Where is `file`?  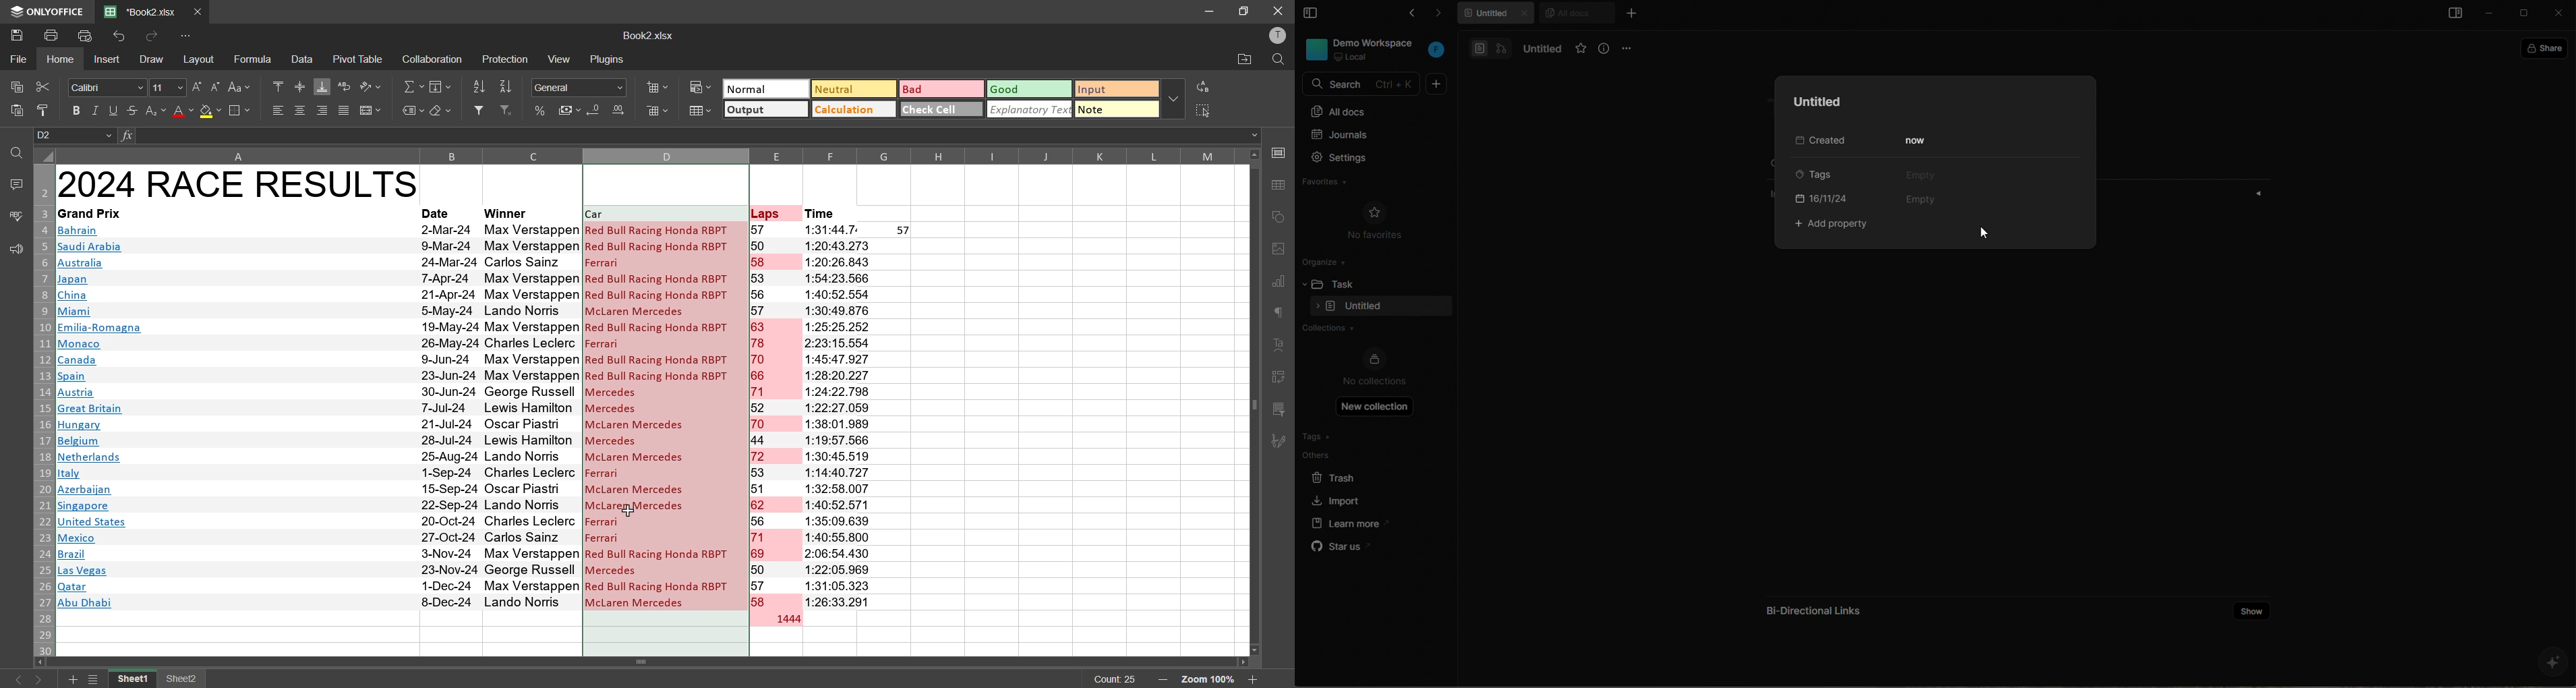
file is located at coordinates (19, 57).